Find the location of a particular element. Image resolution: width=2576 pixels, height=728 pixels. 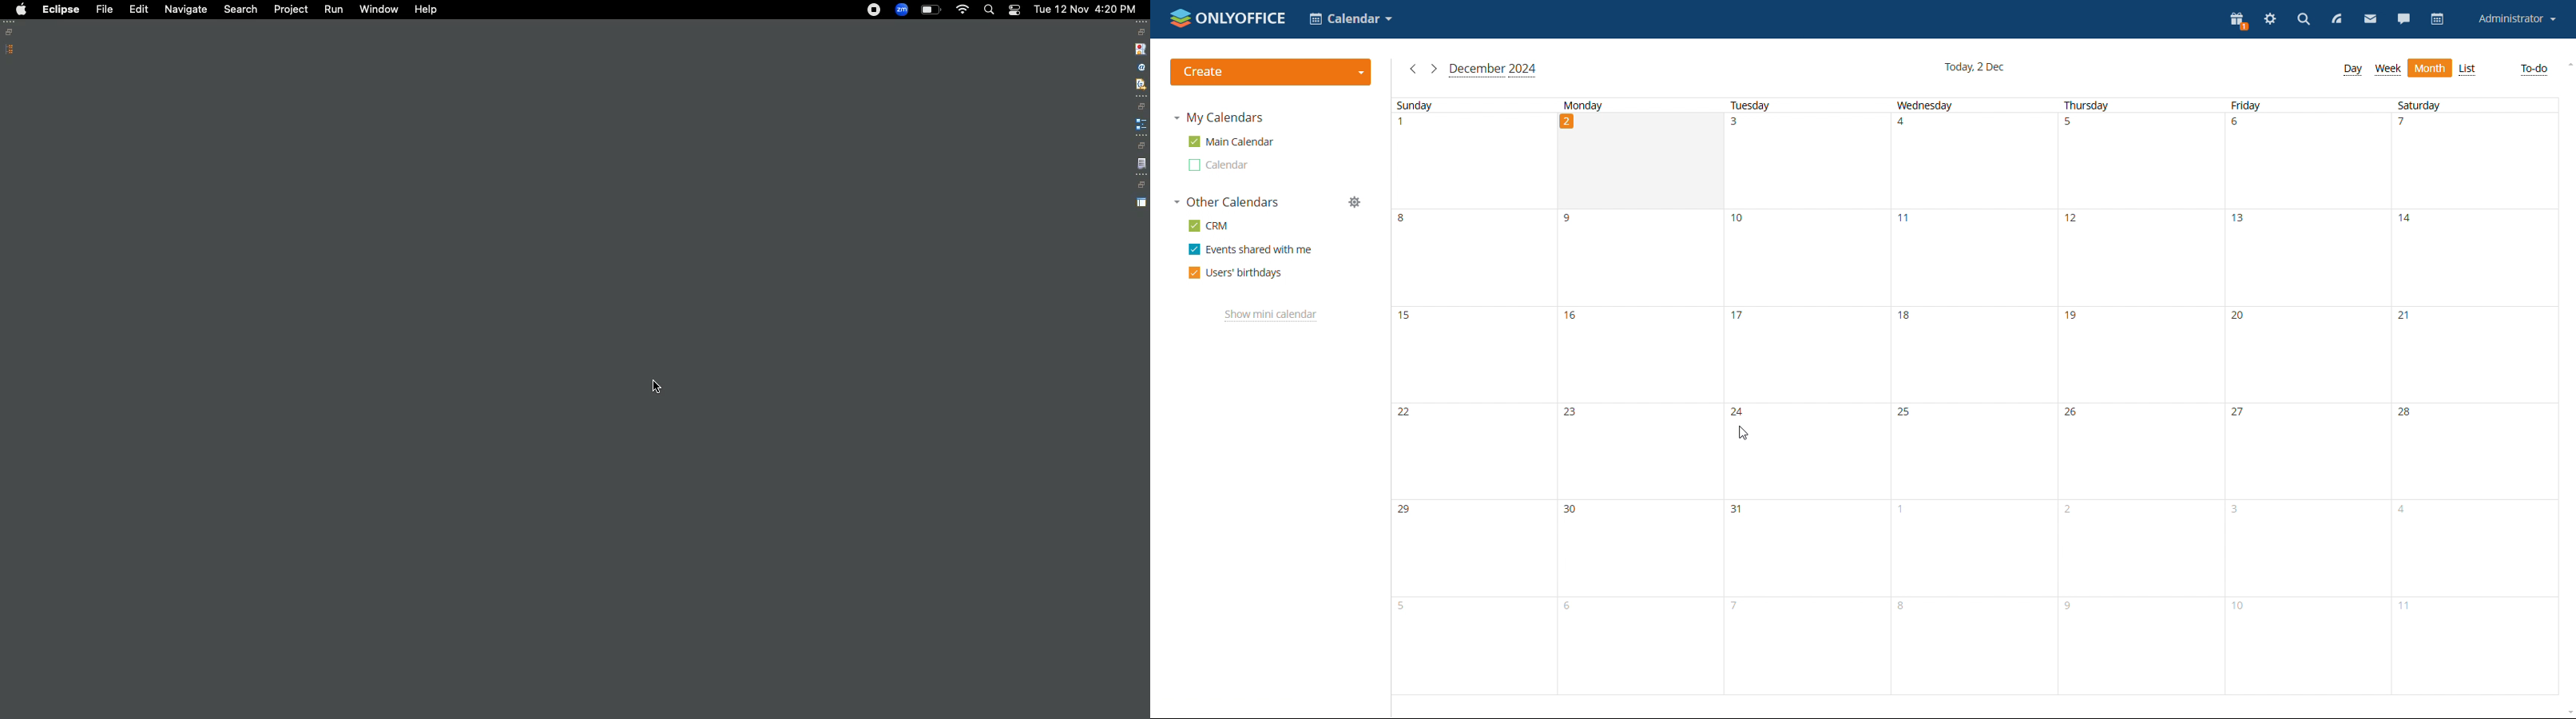

File is located at coordinates (103, 9).